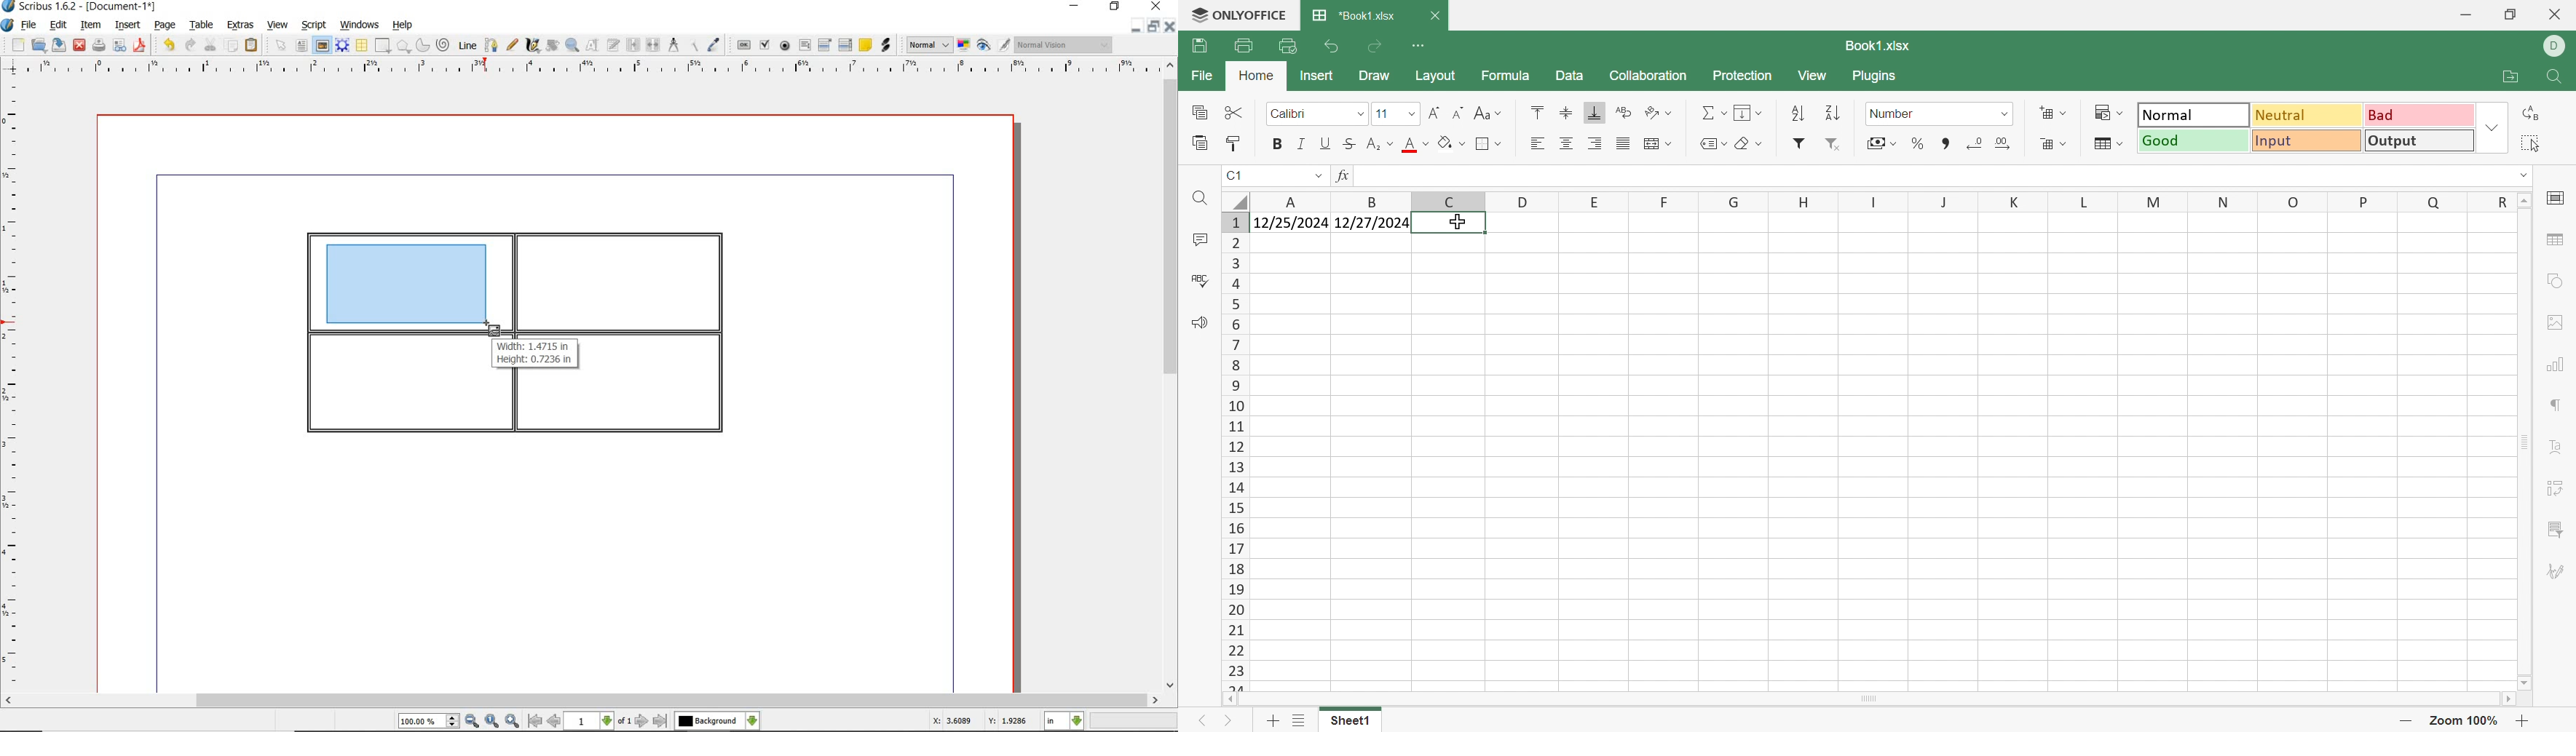  Describe the element at coordinates (79, 44) in the screenshot. I see `close` at that location.